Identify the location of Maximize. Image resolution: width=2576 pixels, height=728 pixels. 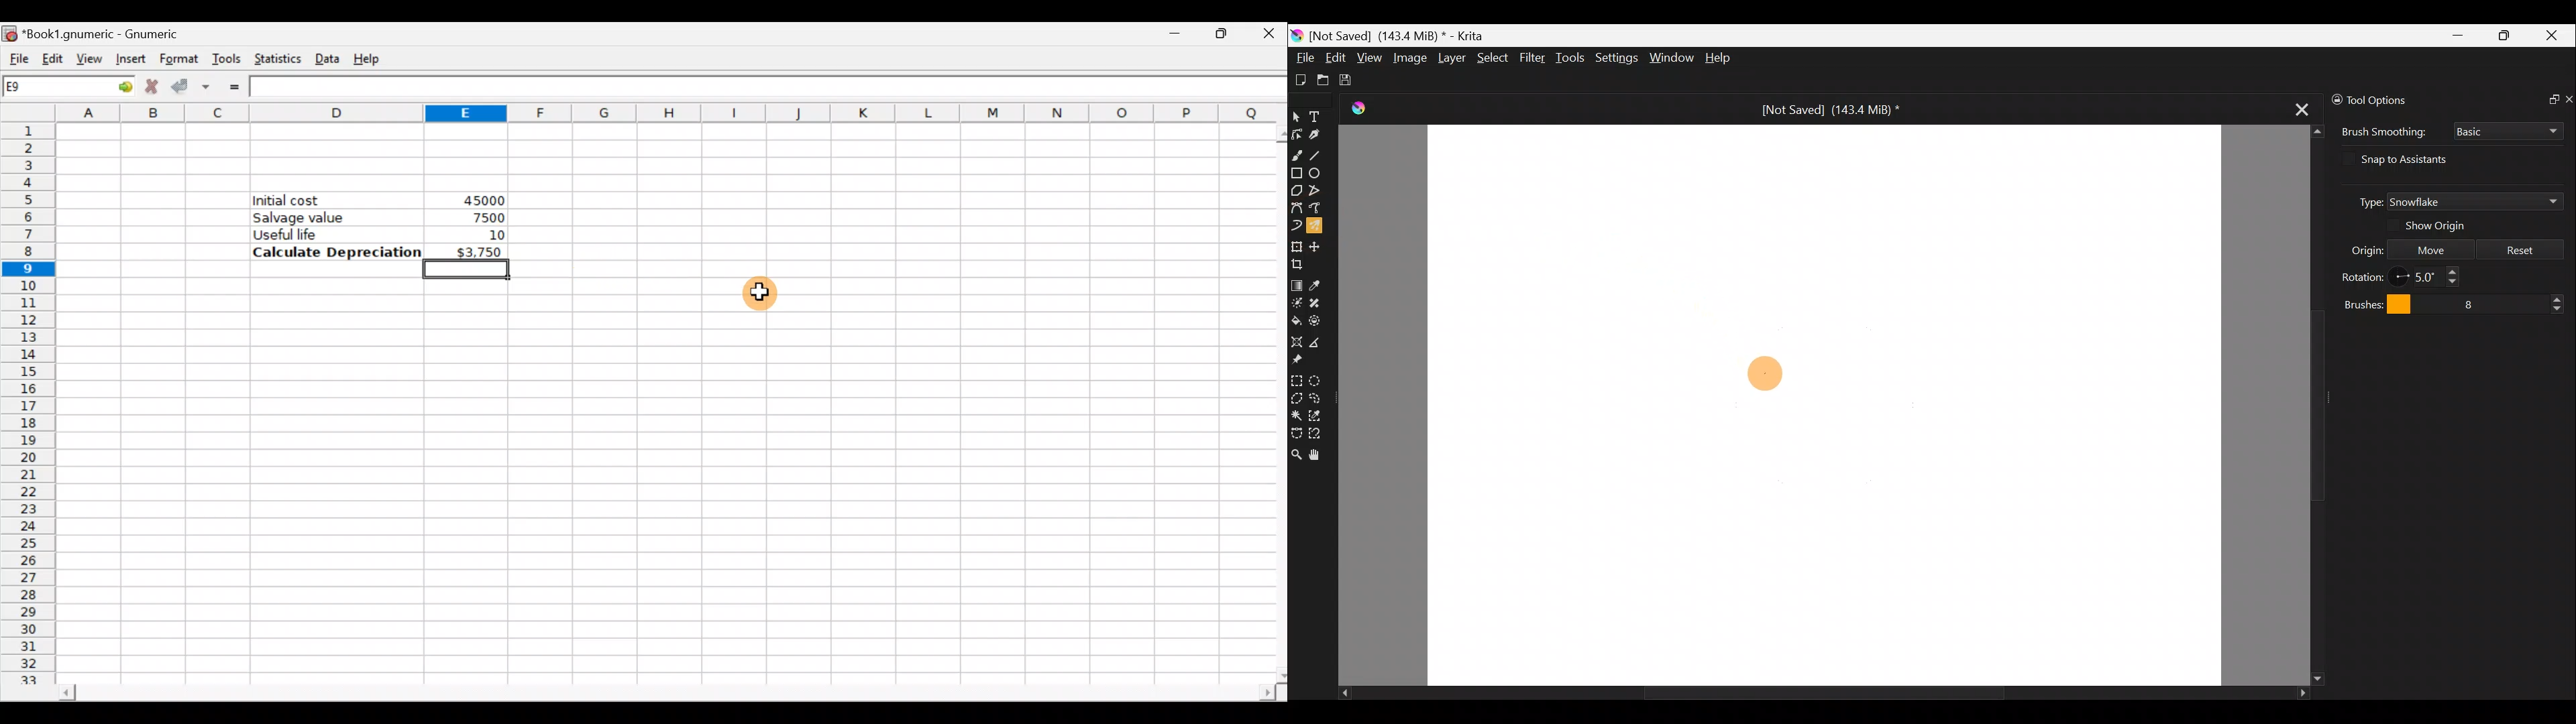
(1214, 36).